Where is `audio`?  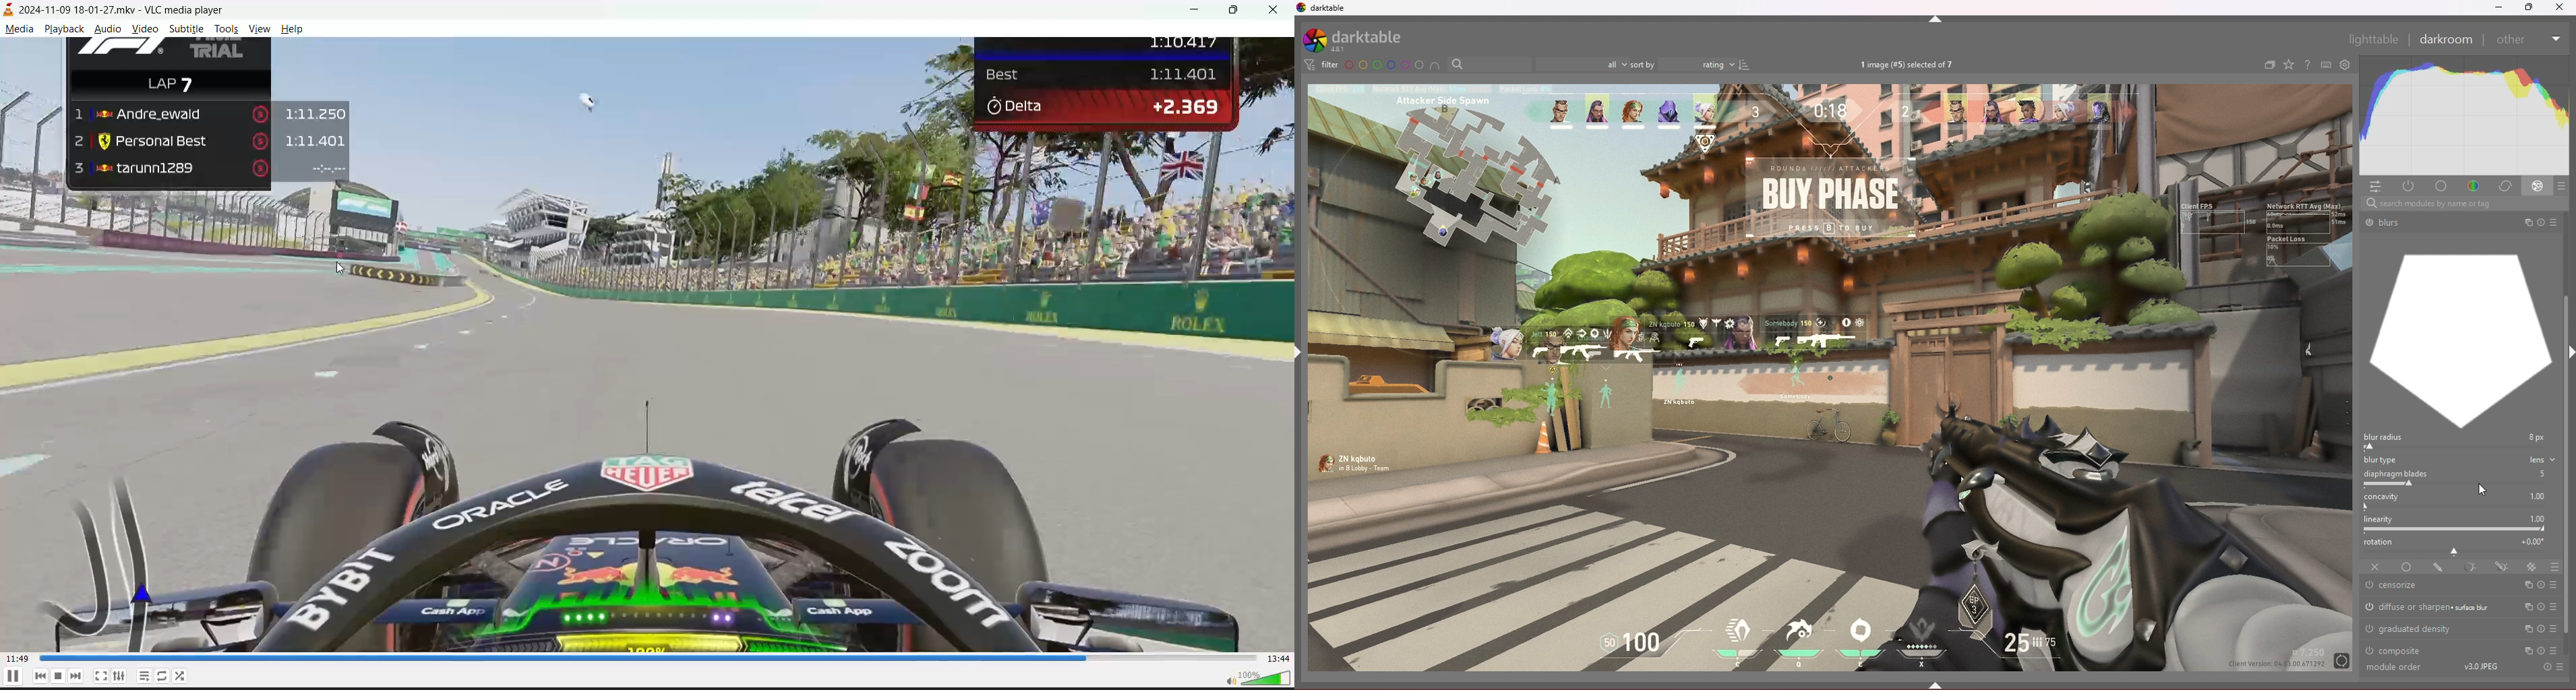 audio is located at coordinates (111, 30).